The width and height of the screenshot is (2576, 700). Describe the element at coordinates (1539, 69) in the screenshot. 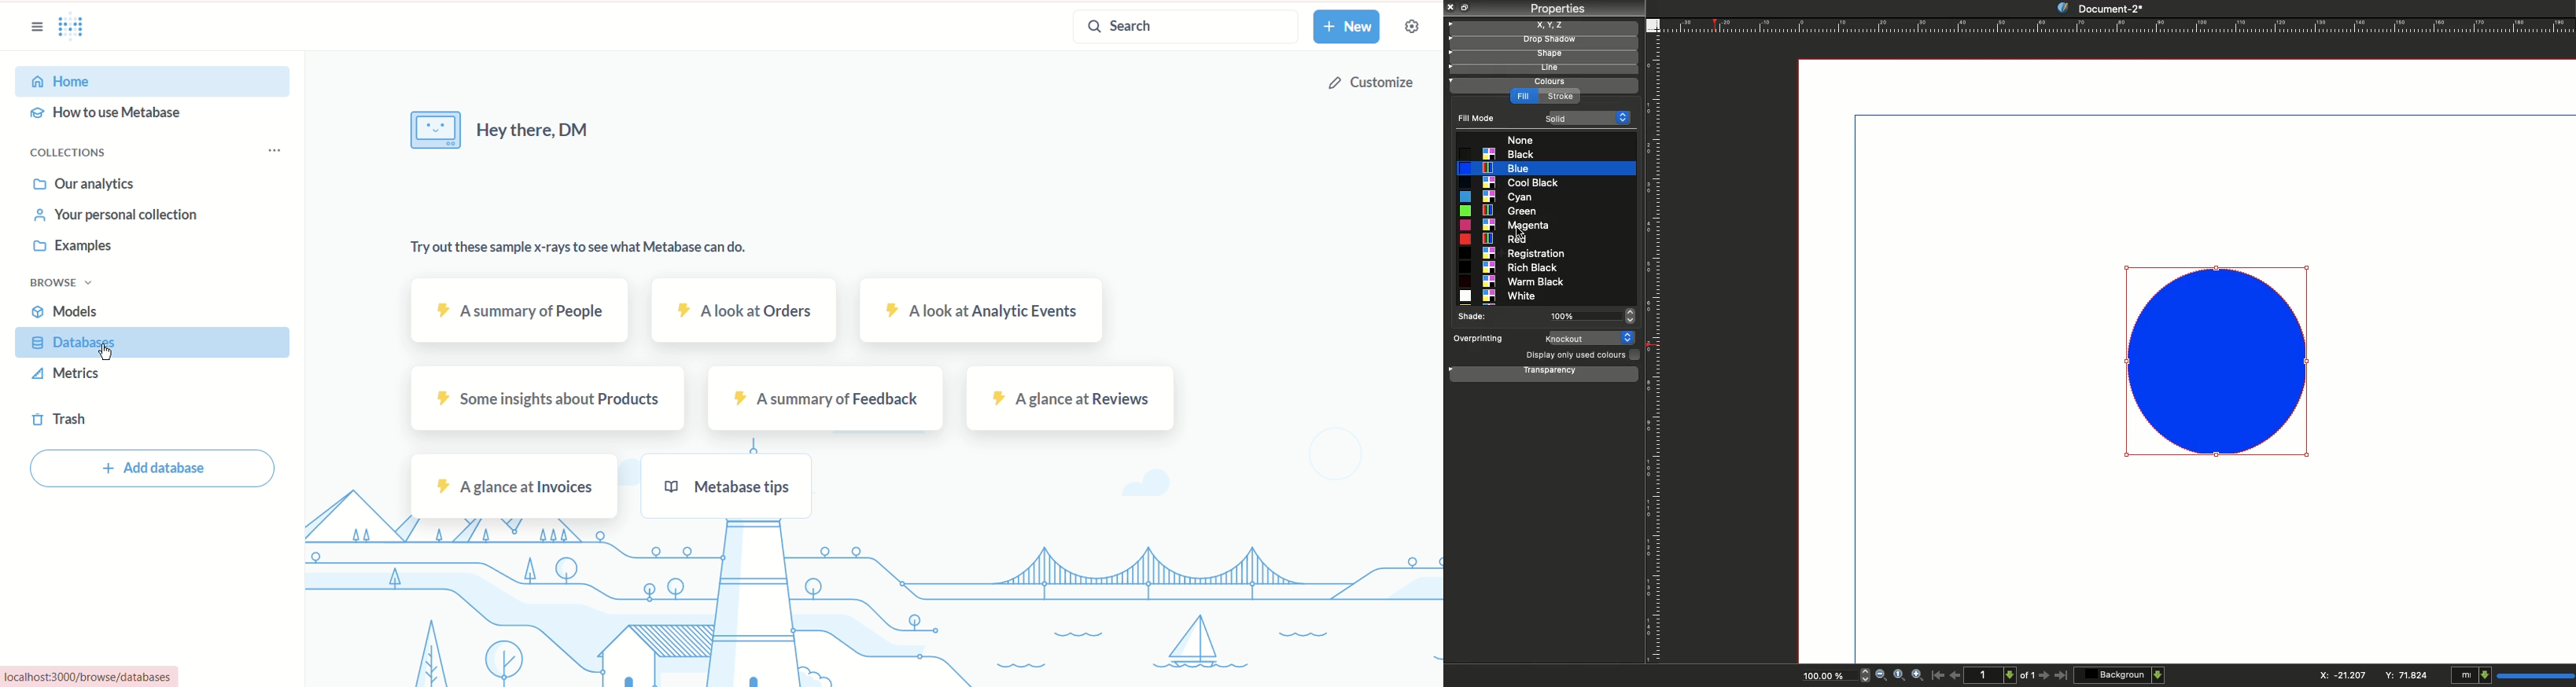

I see `Line` at that location.